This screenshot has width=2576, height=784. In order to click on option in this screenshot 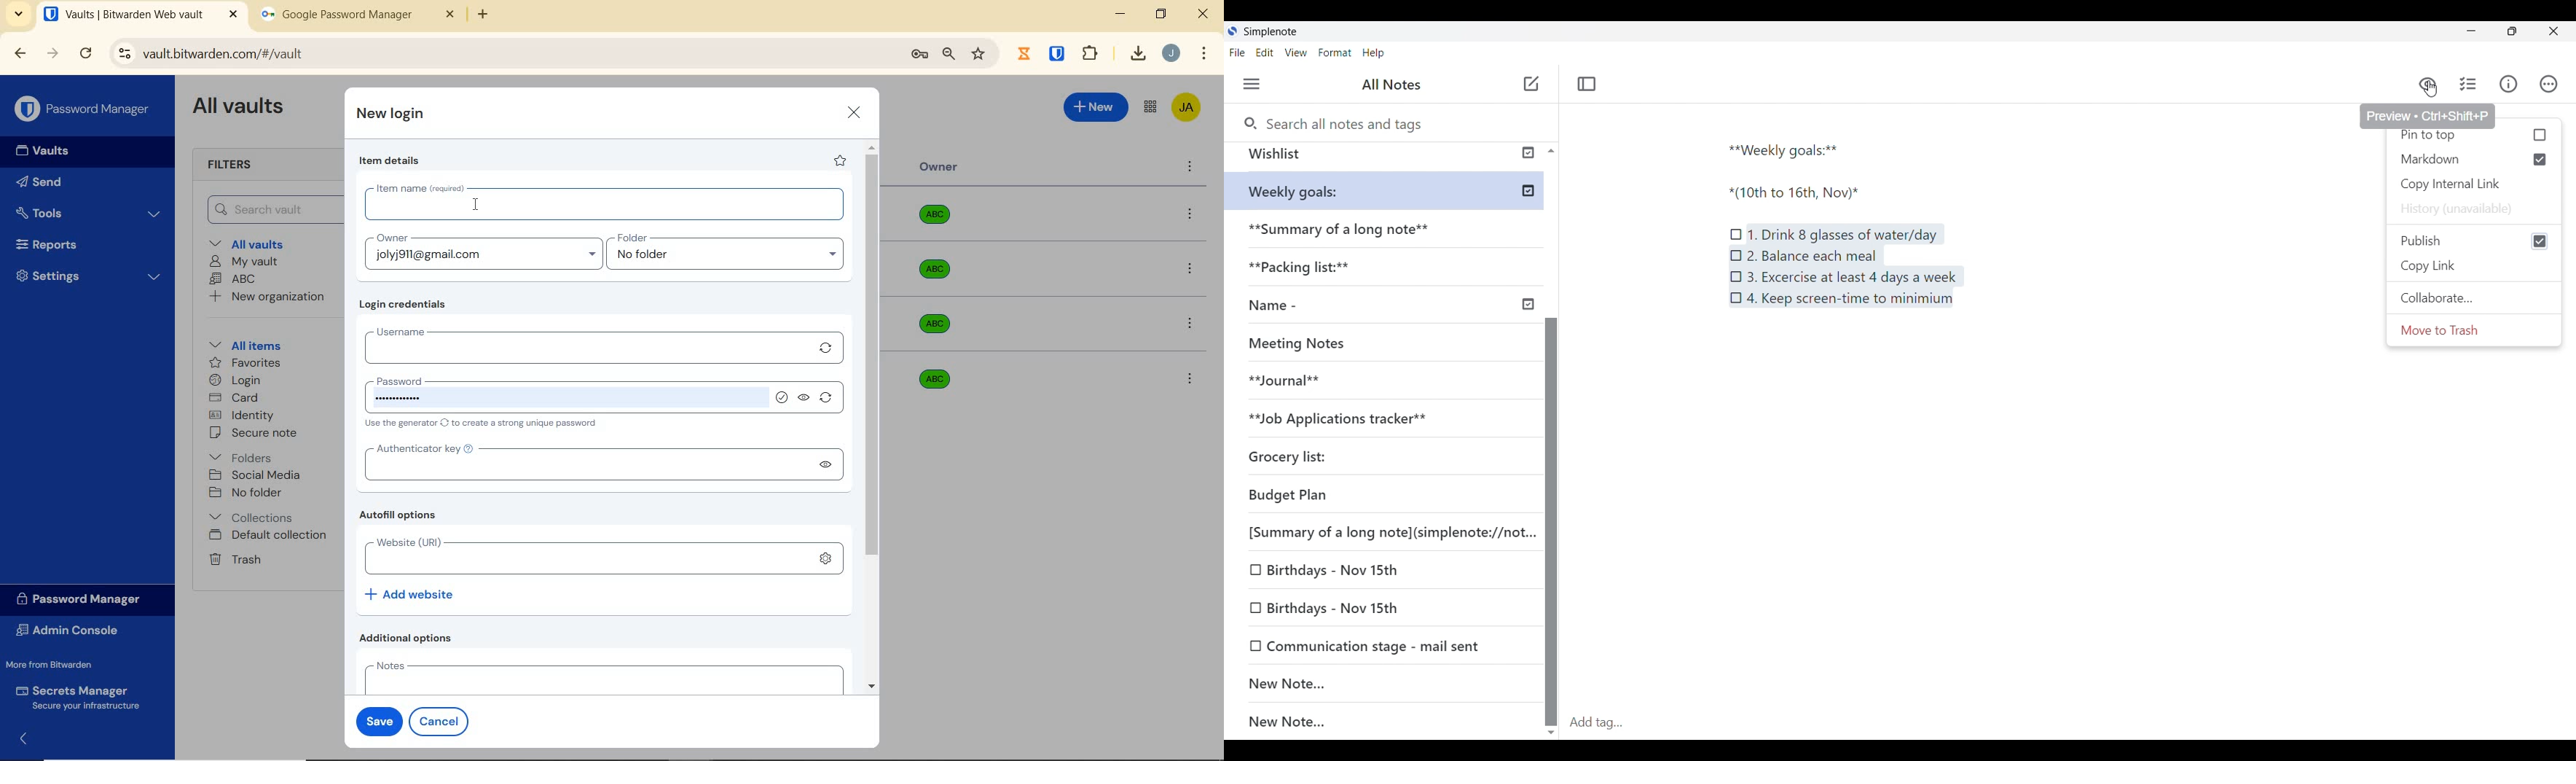, I will do `click(1189, 378)`.